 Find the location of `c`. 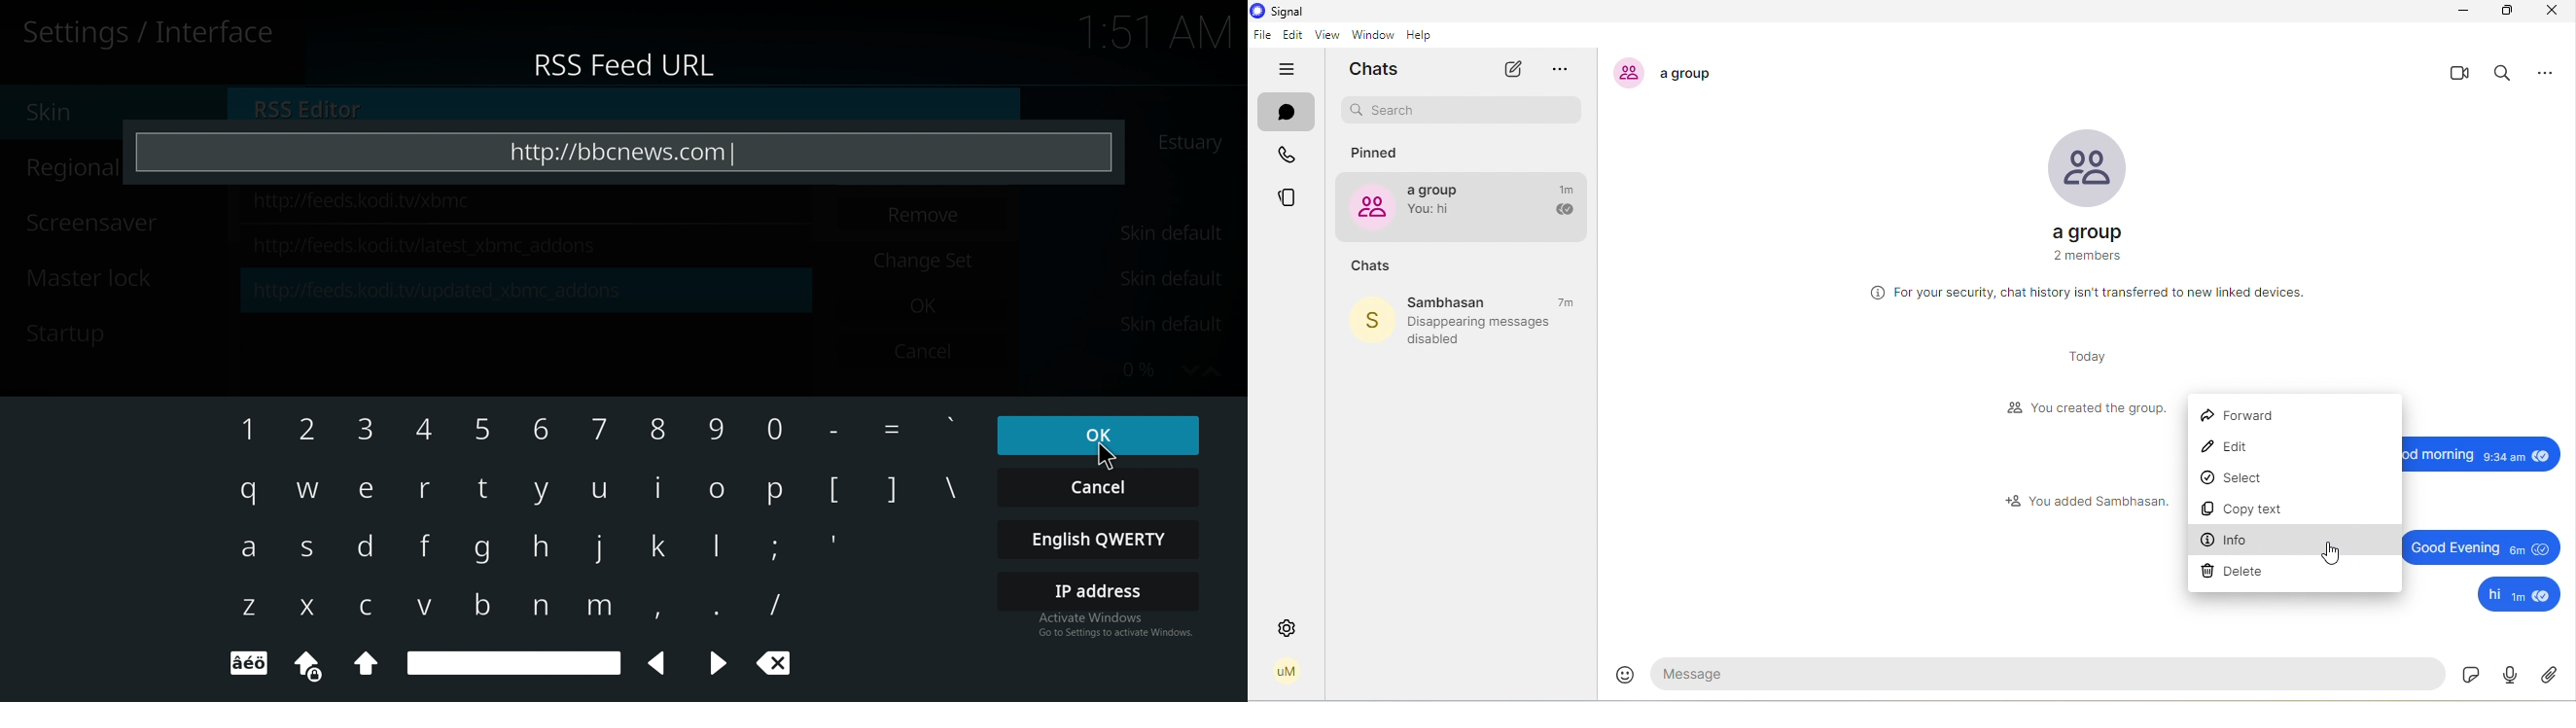

c is located at coordinates (373, 605).